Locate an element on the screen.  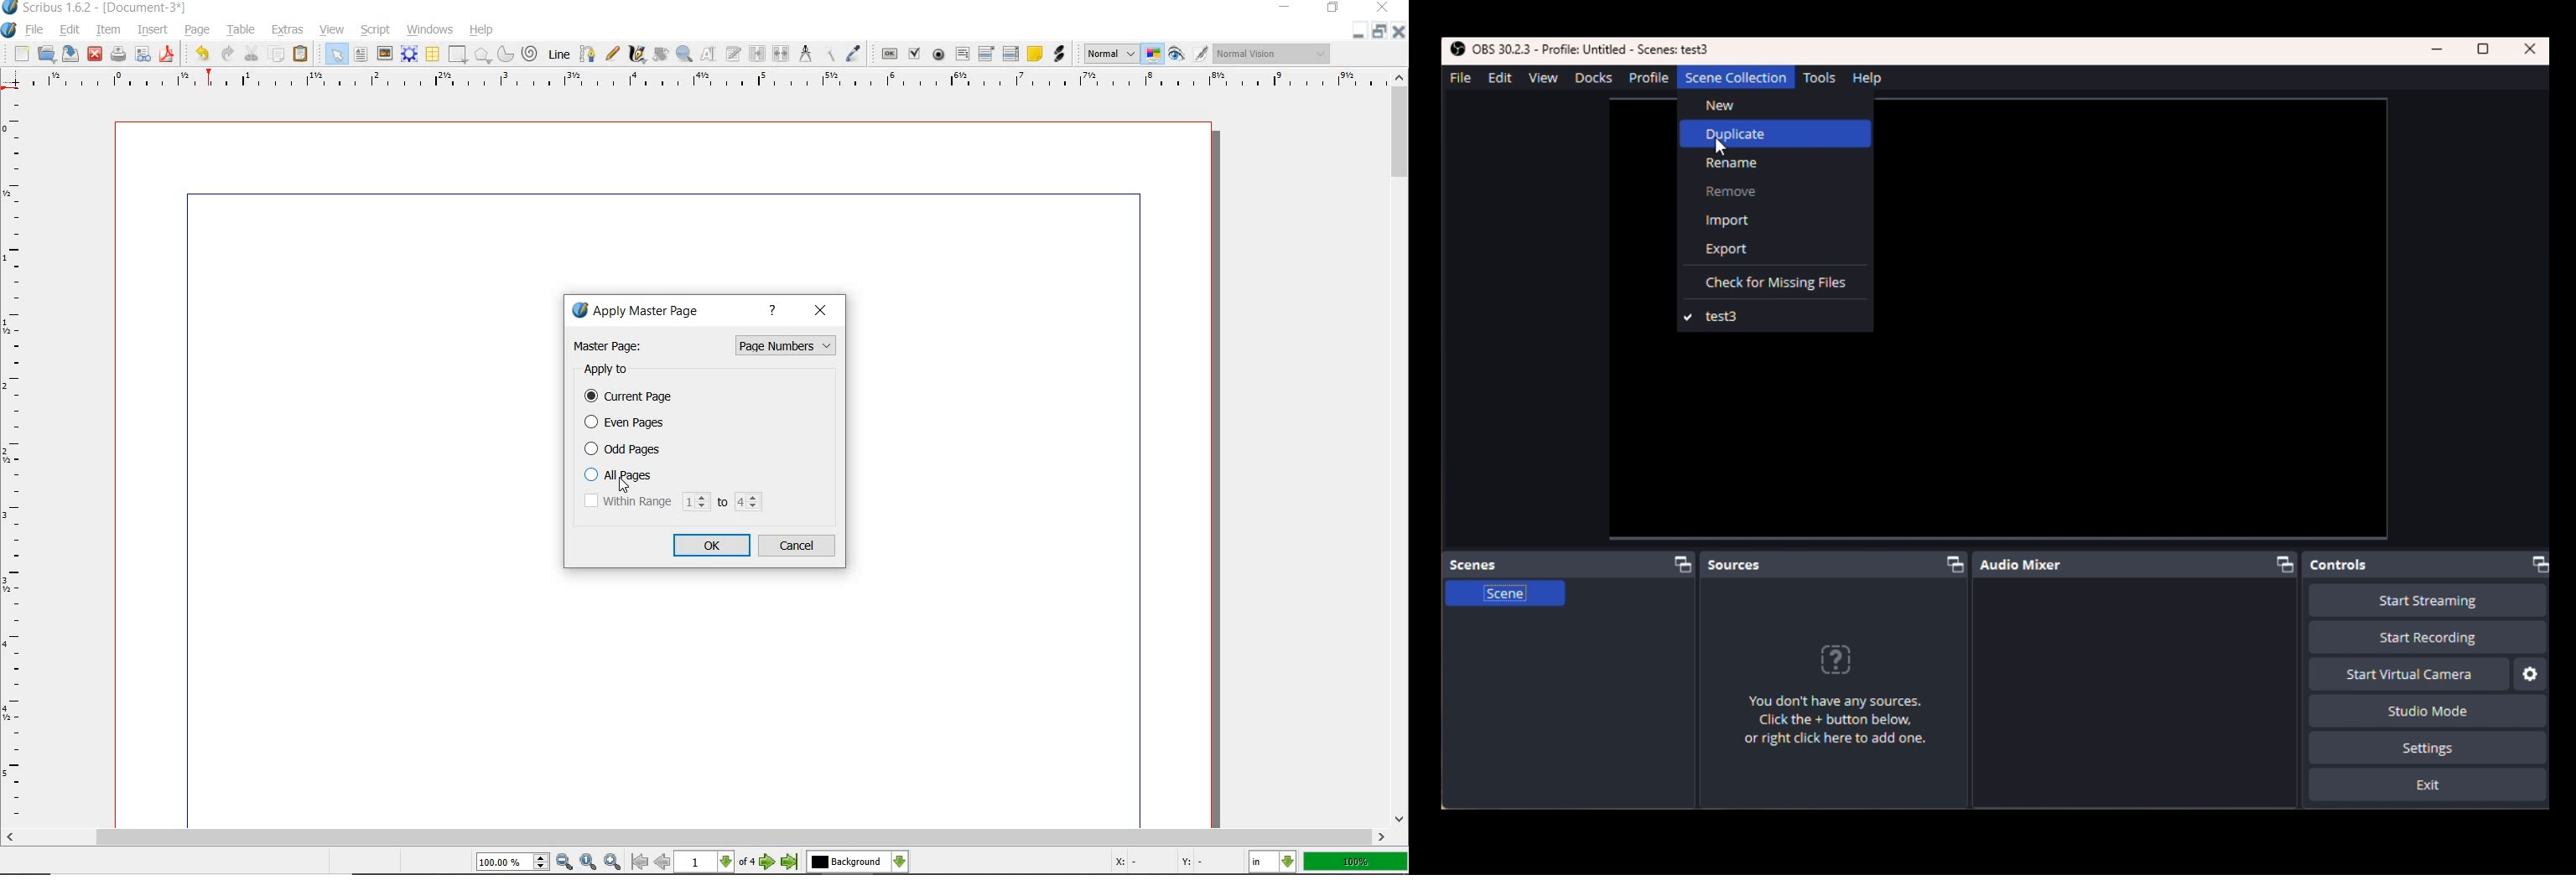
SceneCollection is located at coordinates (1735, 79).